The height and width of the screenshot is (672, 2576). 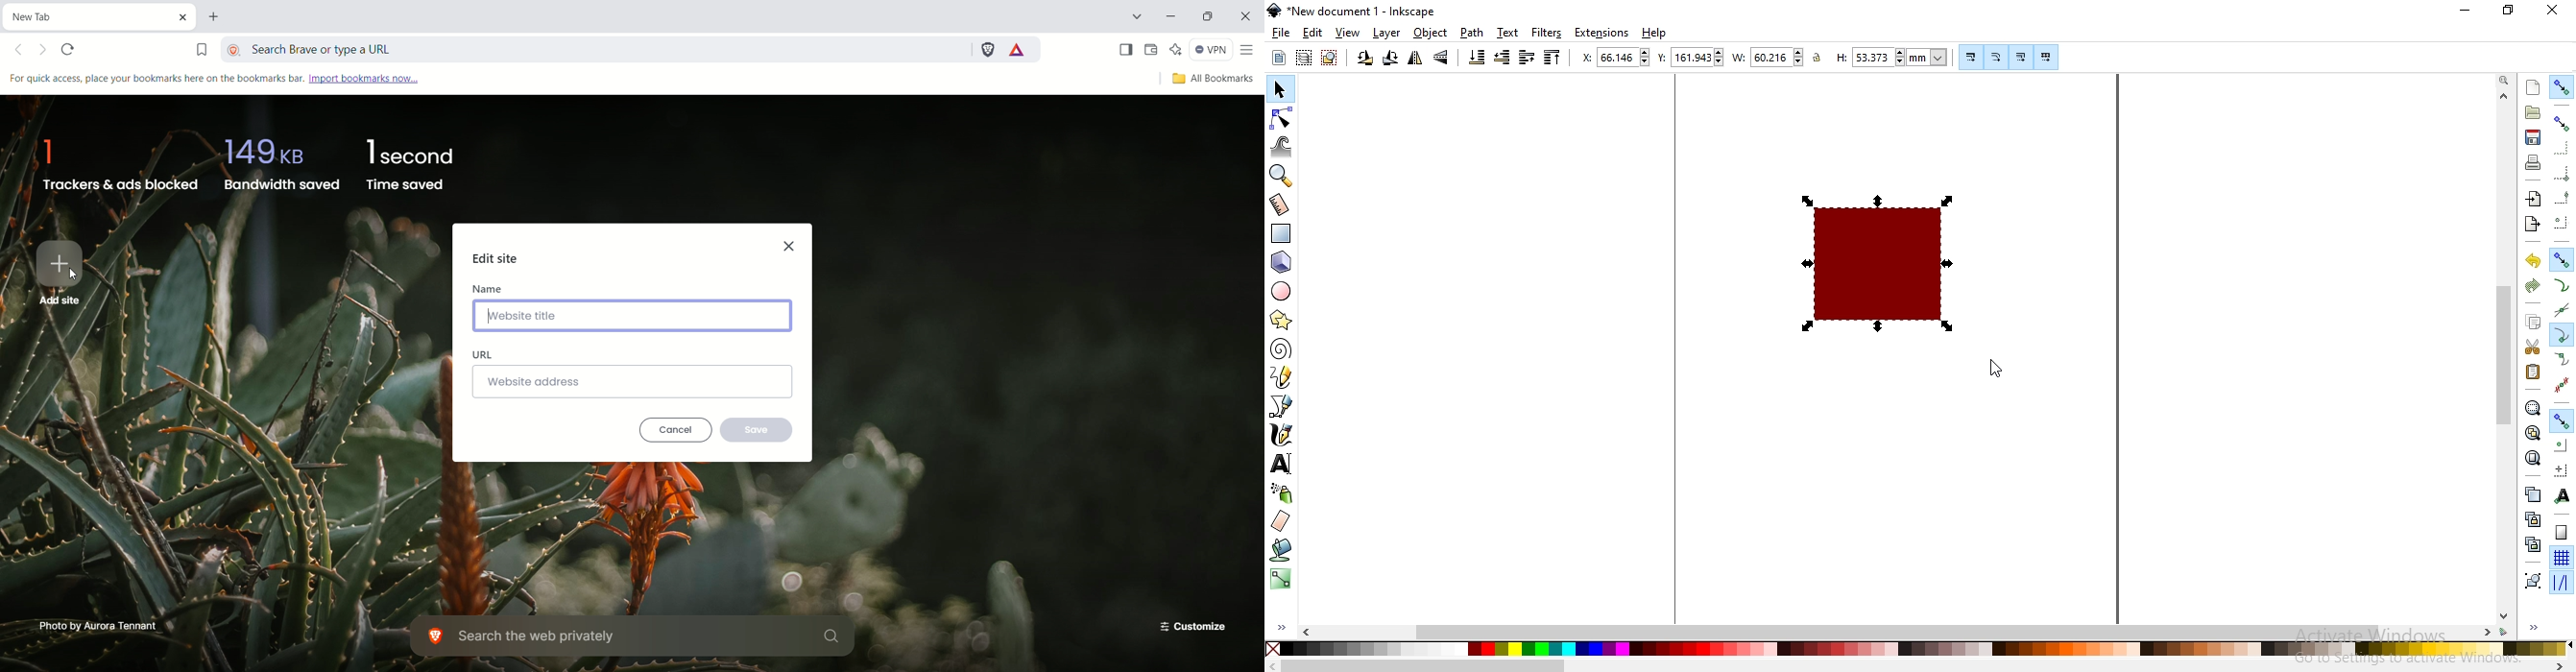 I want to click on measurement tool, so click(x=1281, y=205).